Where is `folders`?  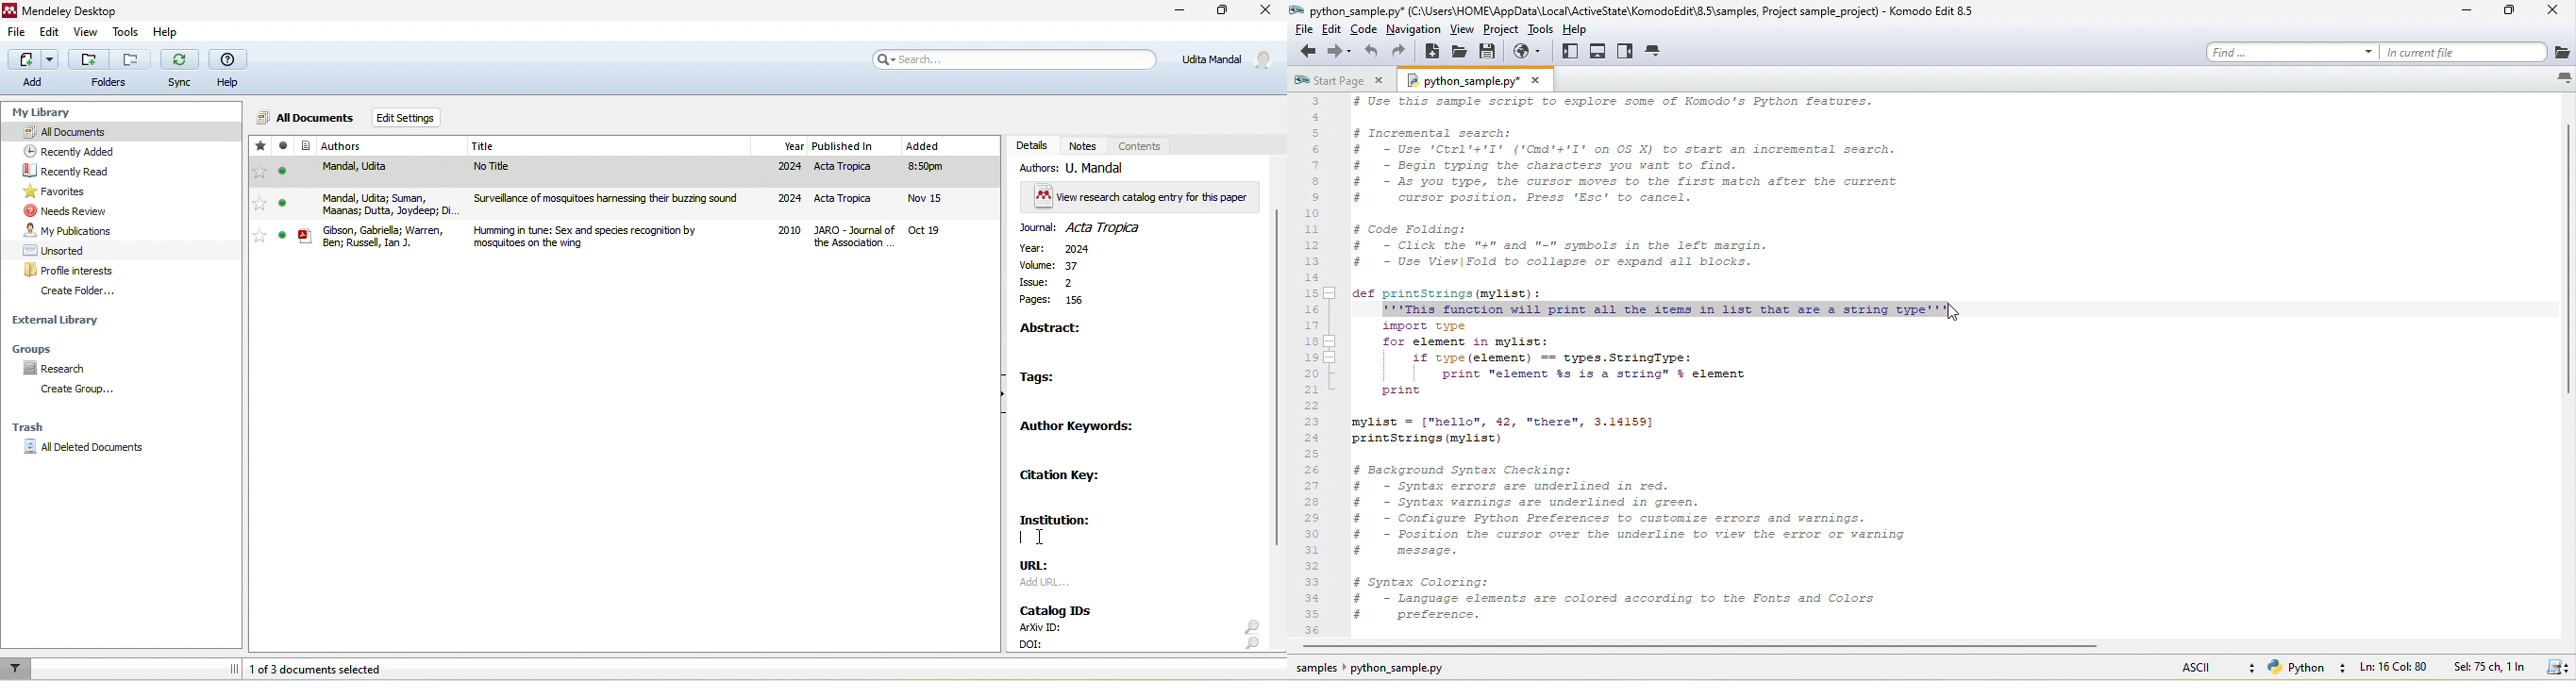
folders is located at coordinates (109, 83).